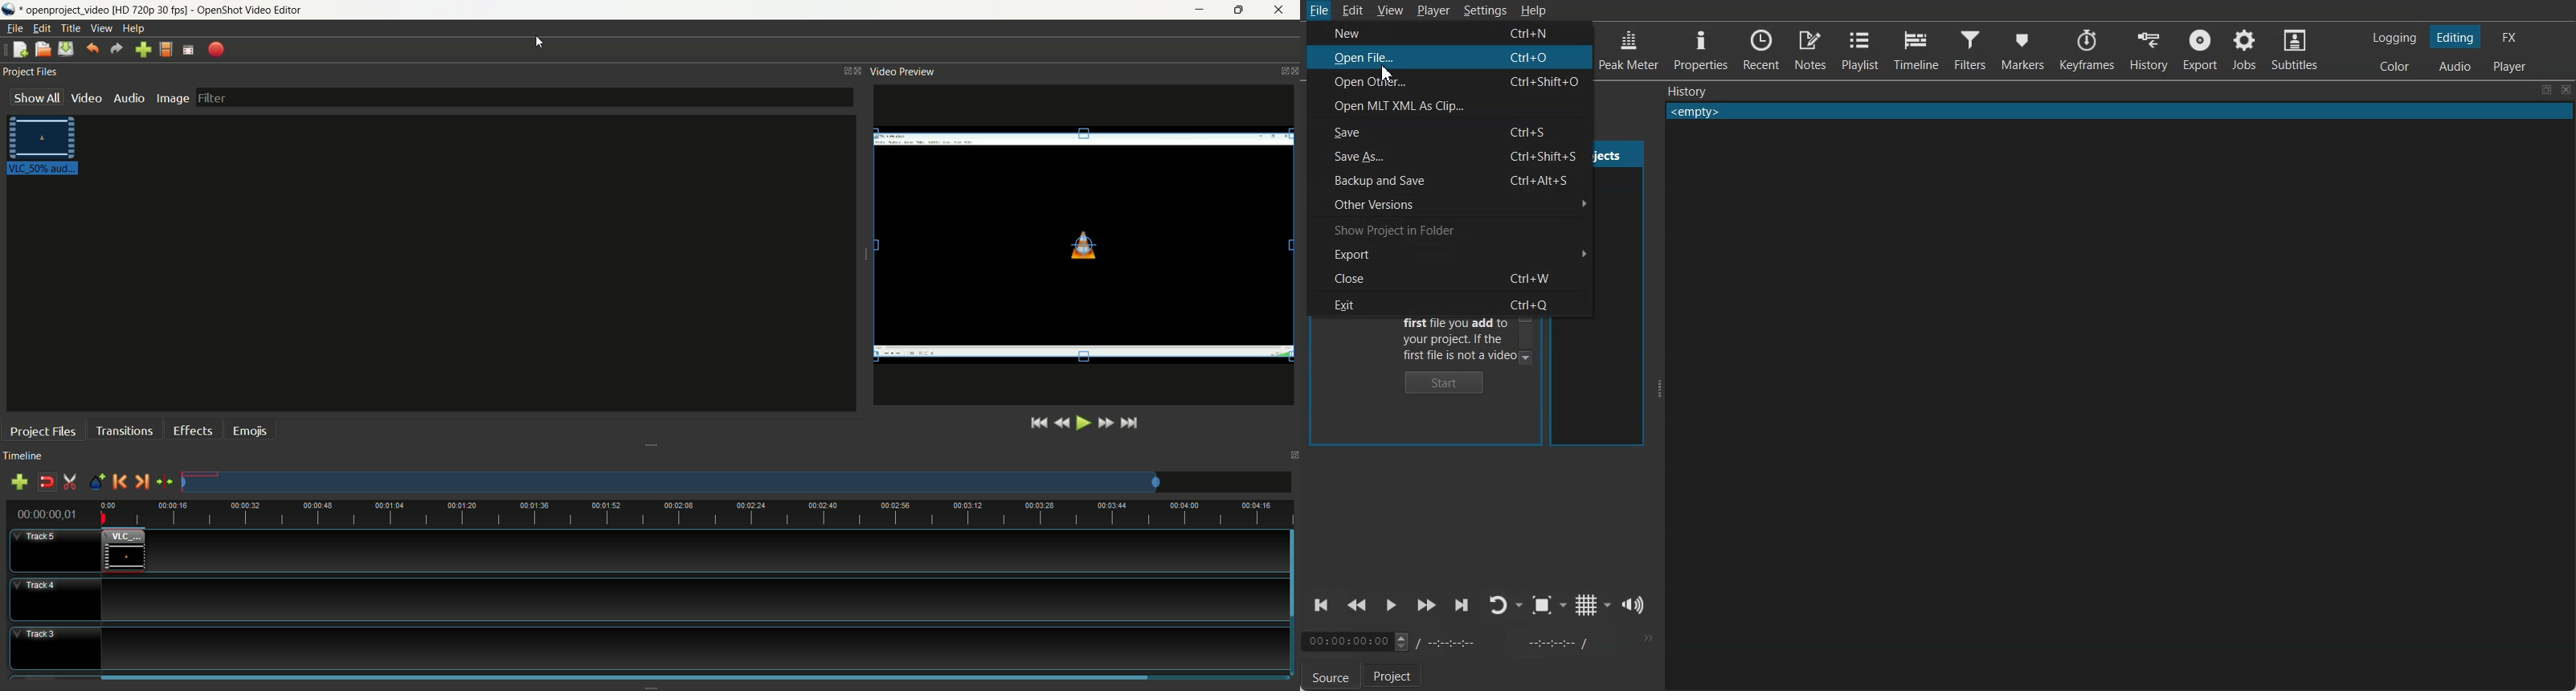 The image size is (2576, 700). What do you see at coordinates (1634, 605) in the screenshot?
I see `Show volume control` at bounding box center [1634, 605].